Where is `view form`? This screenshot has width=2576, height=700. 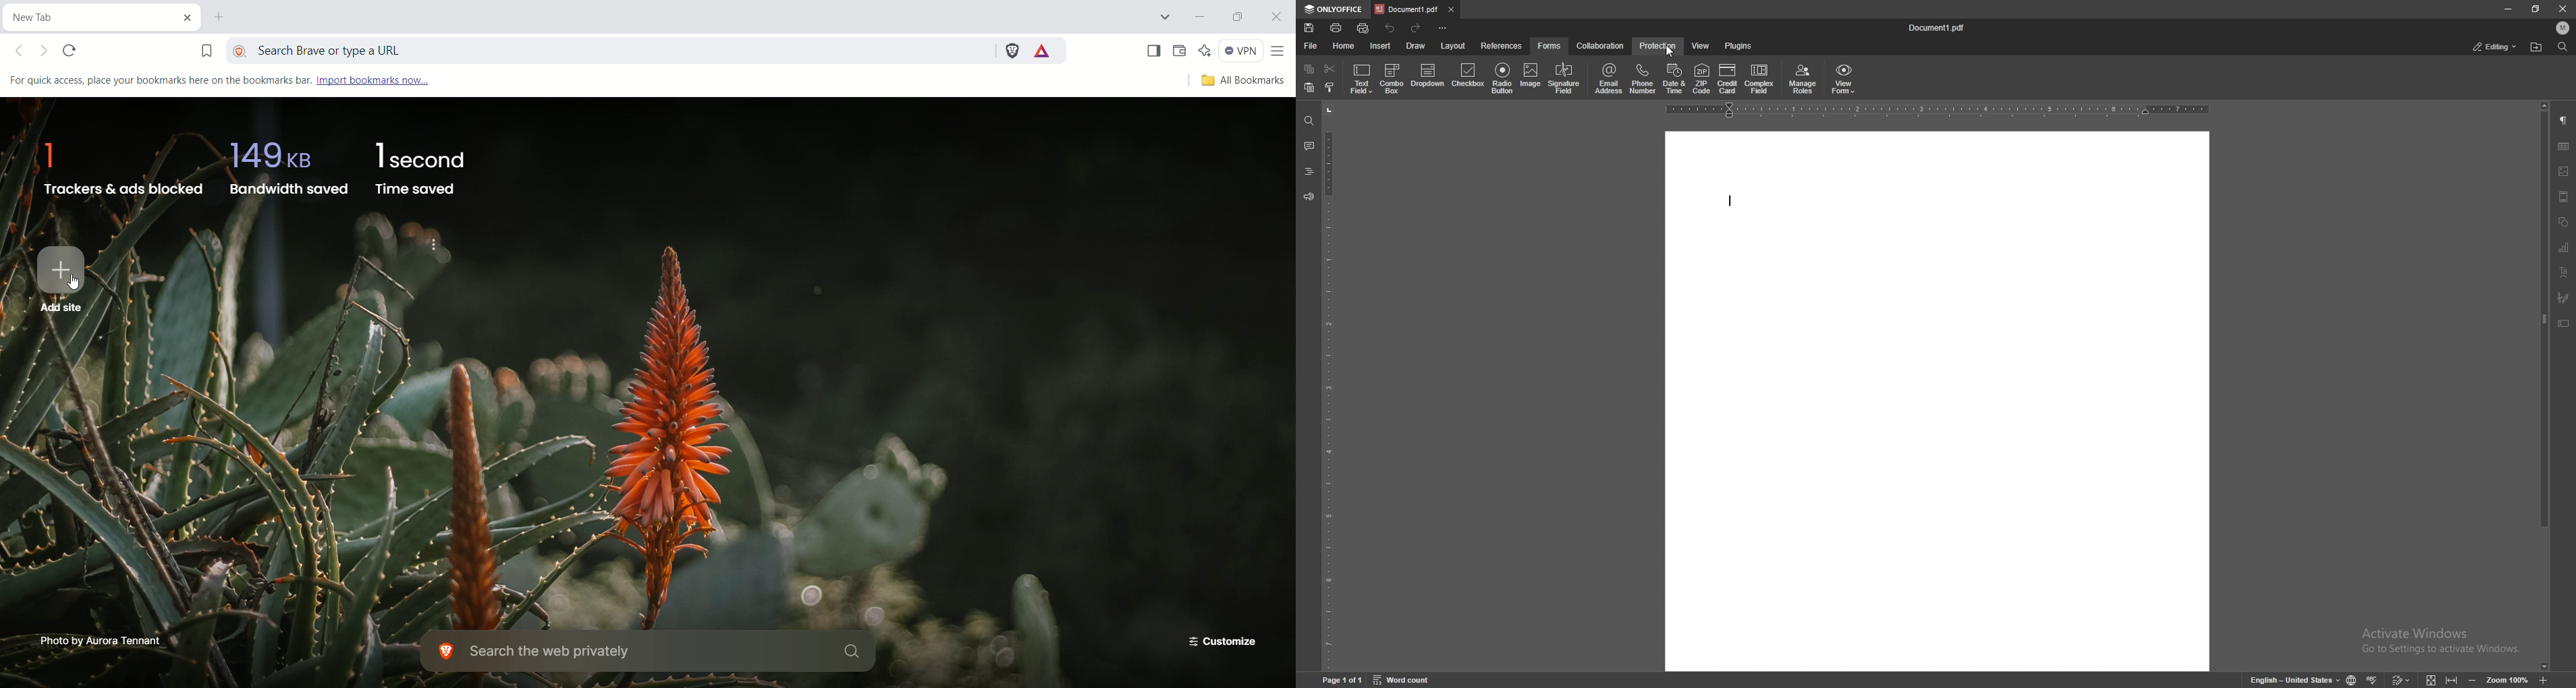 view form is located at coordinates (1845, 78).